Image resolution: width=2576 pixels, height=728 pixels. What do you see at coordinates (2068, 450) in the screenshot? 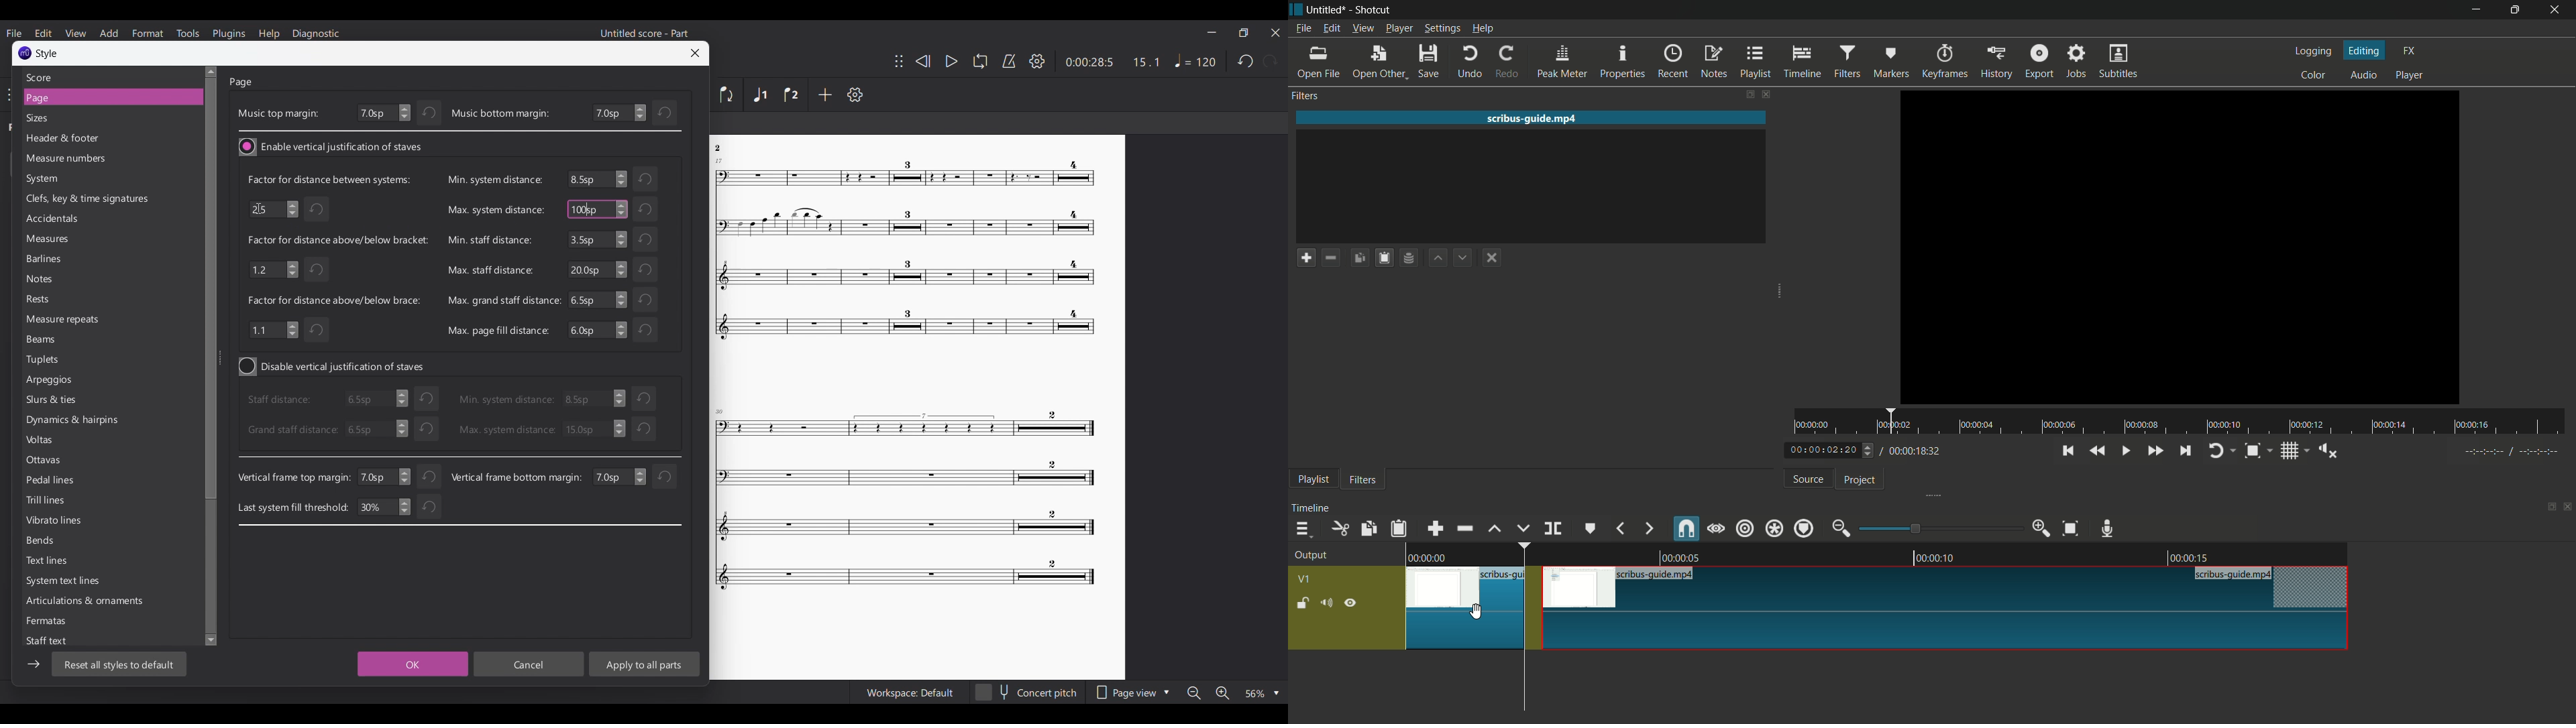
I see `skip to the previous point` at bounding box center [2068, 450].